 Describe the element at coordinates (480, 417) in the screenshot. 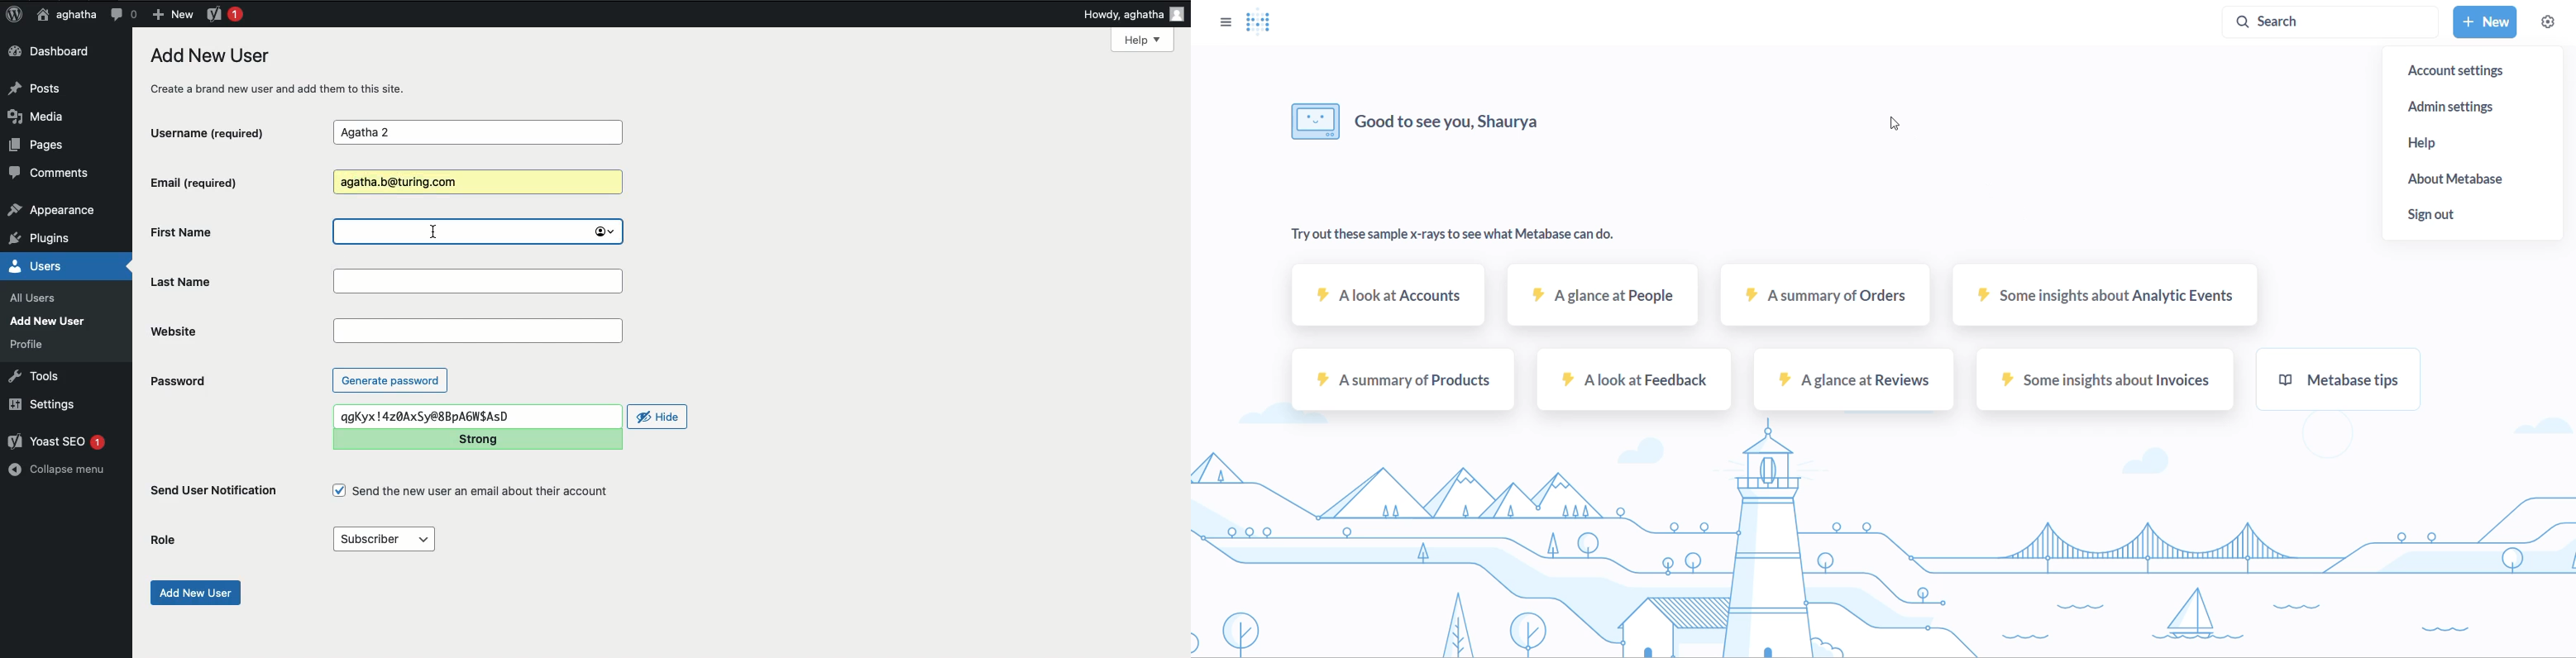

I see `qgKyx | 4z0AxSy@8BpAGWSASD` at that location.